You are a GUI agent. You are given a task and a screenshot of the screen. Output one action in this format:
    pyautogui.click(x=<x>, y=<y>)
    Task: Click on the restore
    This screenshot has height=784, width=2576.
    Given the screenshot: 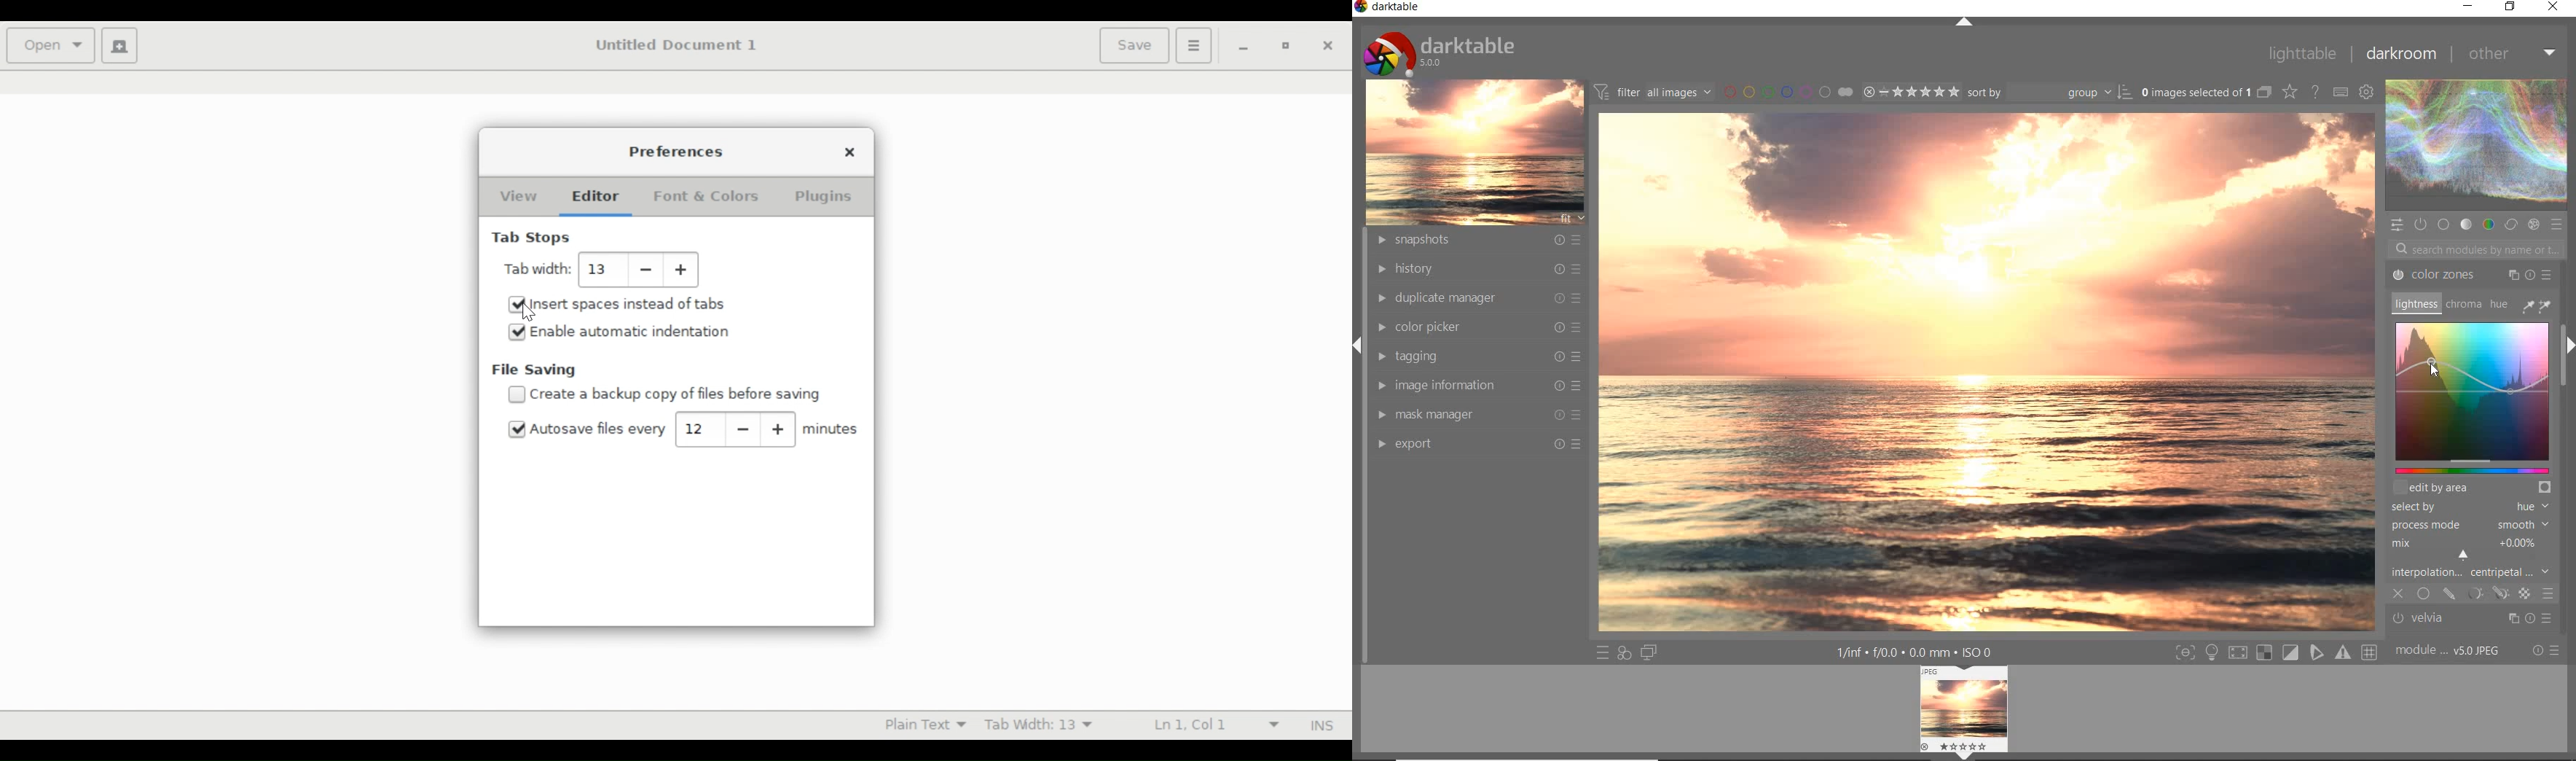 What is the action you would take?
    pyautogui.click(x=2510, y=7)
    